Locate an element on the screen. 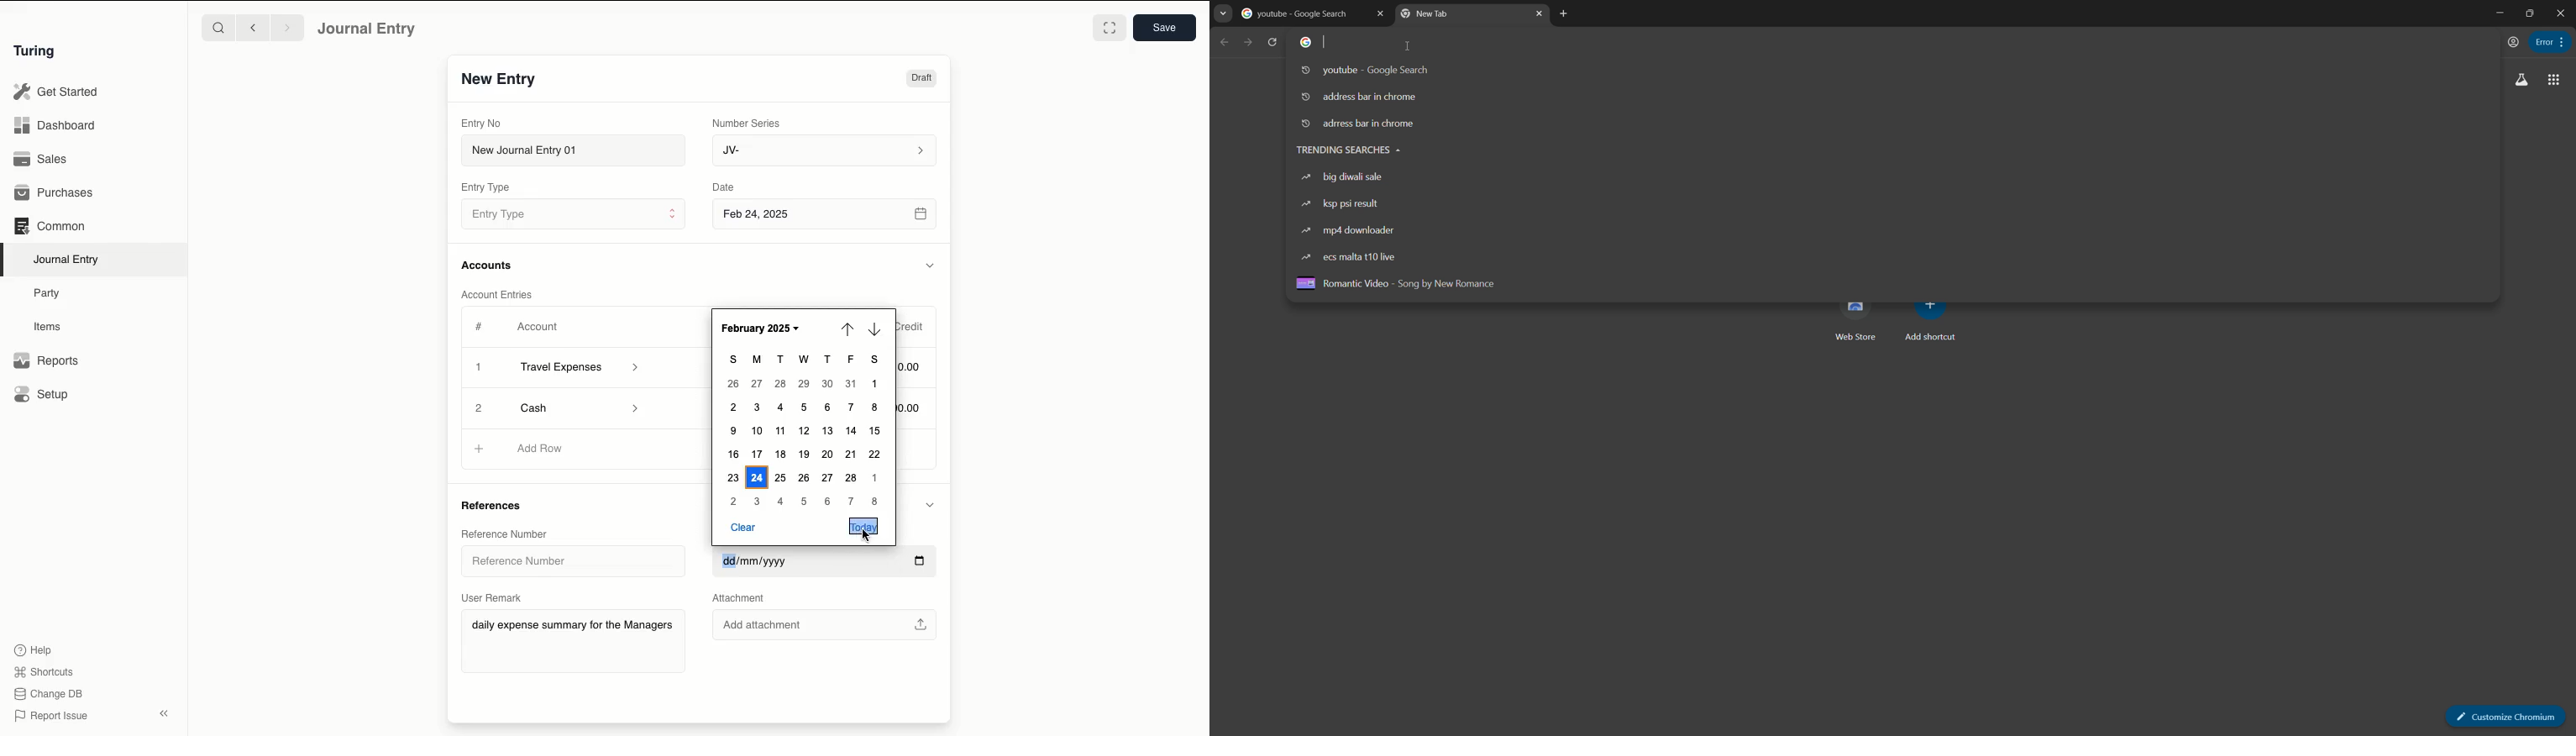  Dates is located at coordinates (803, 432).